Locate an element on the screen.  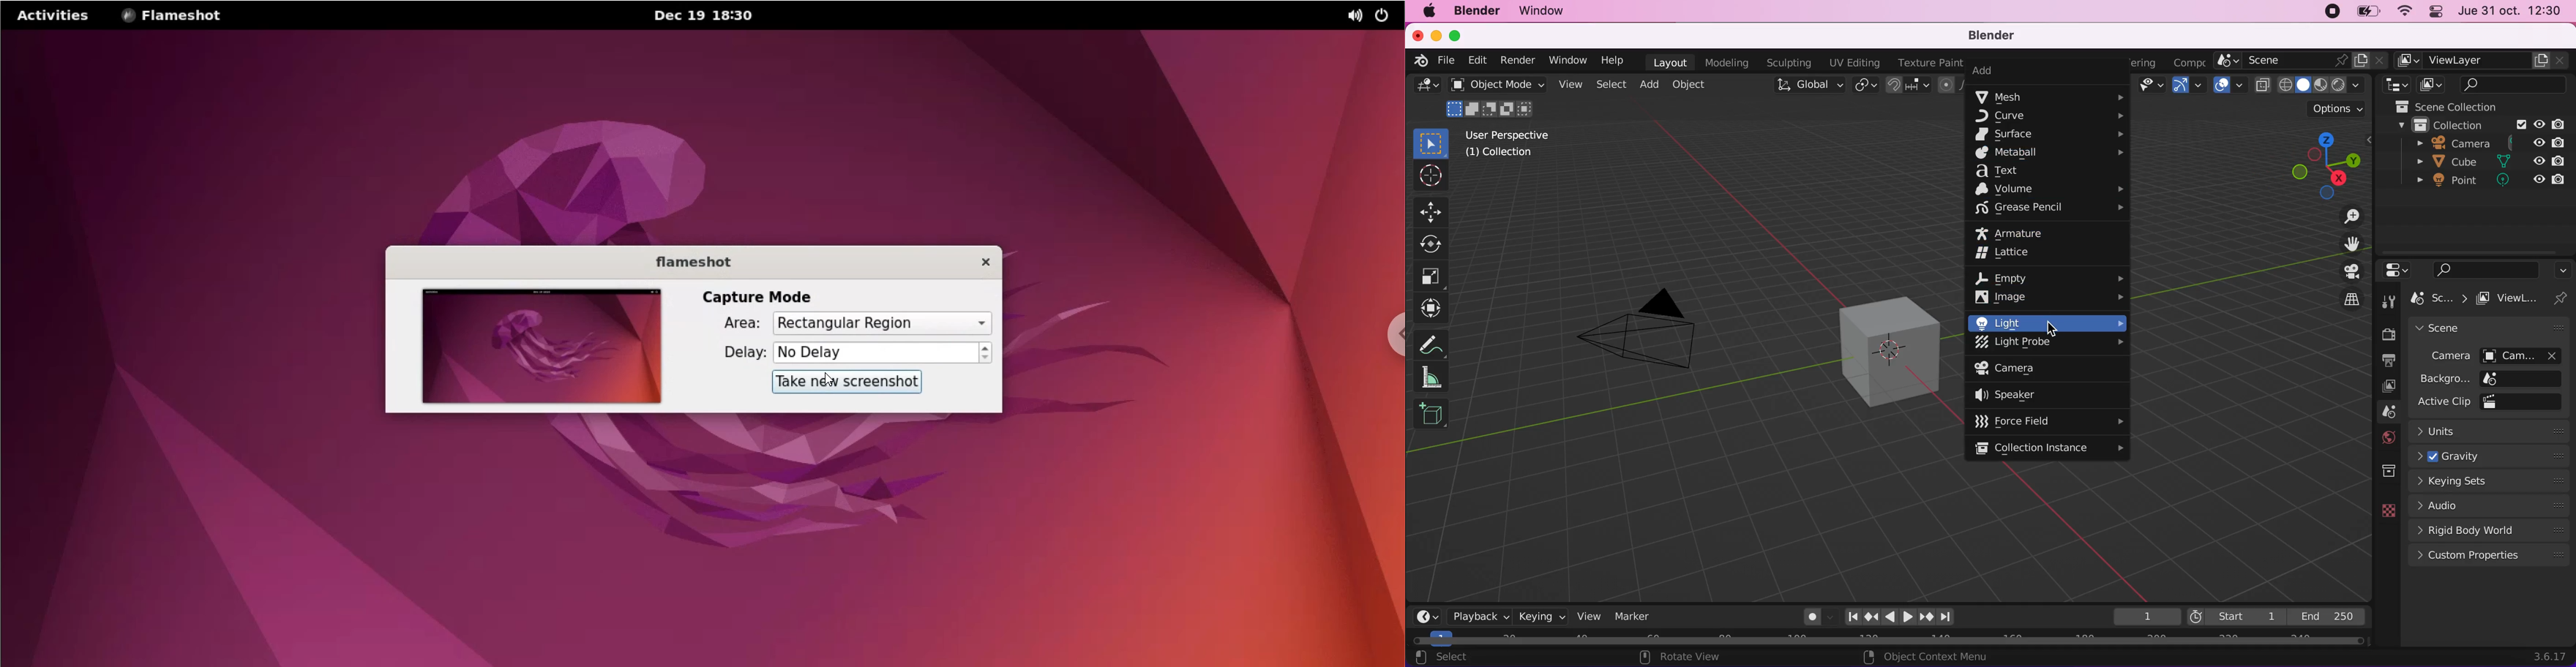
camera is located at coordinates (1654, 321).